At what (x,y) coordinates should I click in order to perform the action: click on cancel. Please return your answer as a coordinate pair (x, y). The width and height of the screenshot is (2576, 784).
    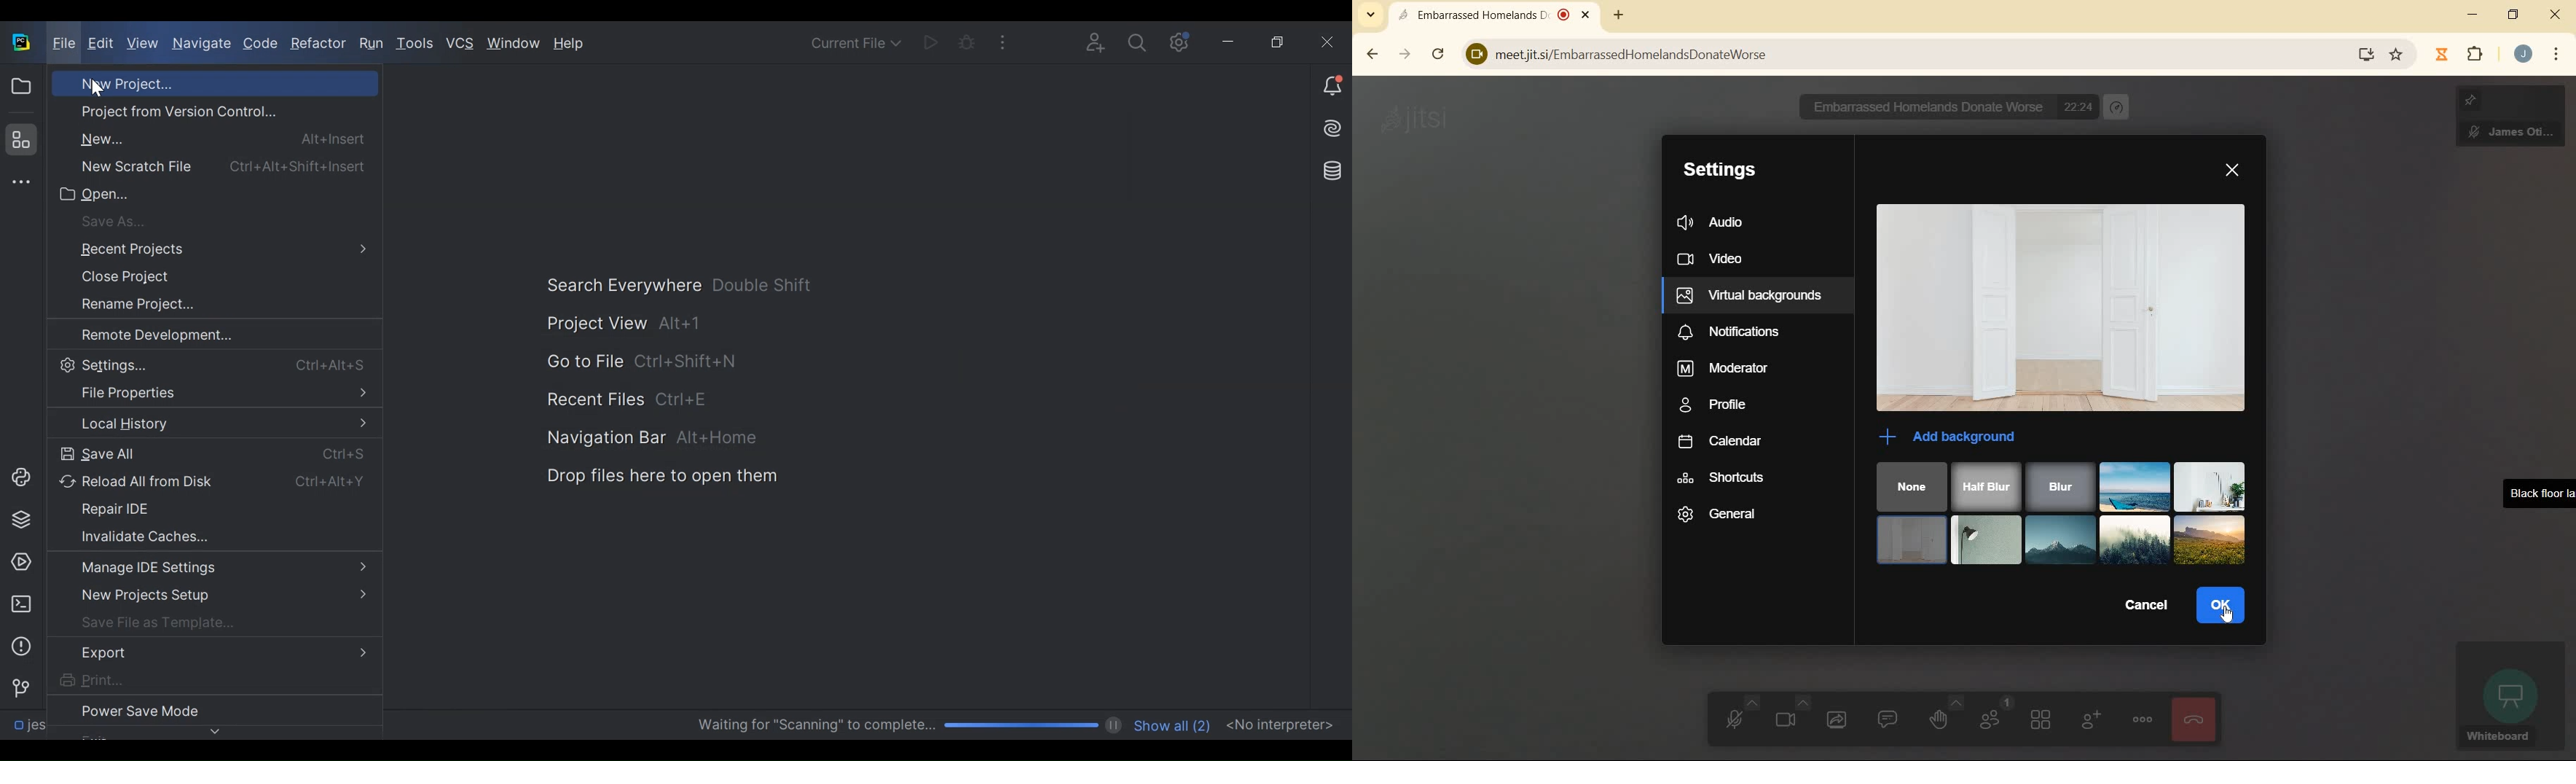
    Looking at the image, I should click on (2143, 606).